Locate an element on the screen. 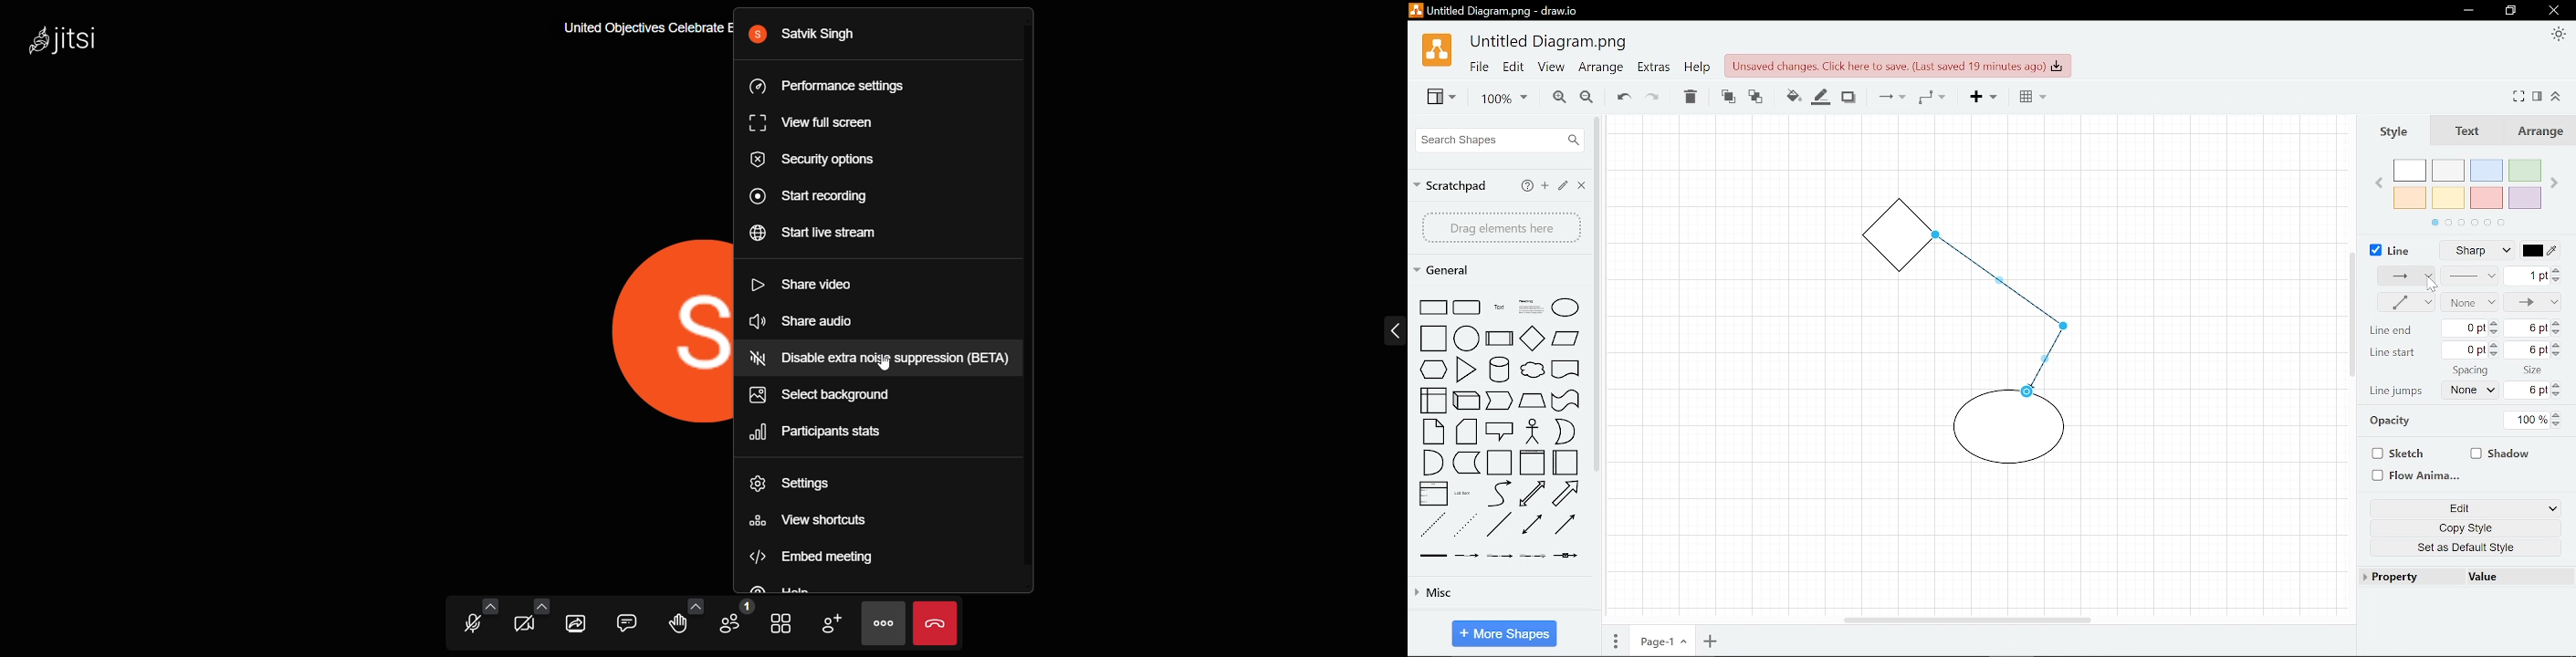  Help is located at coordinates (1526, 185).